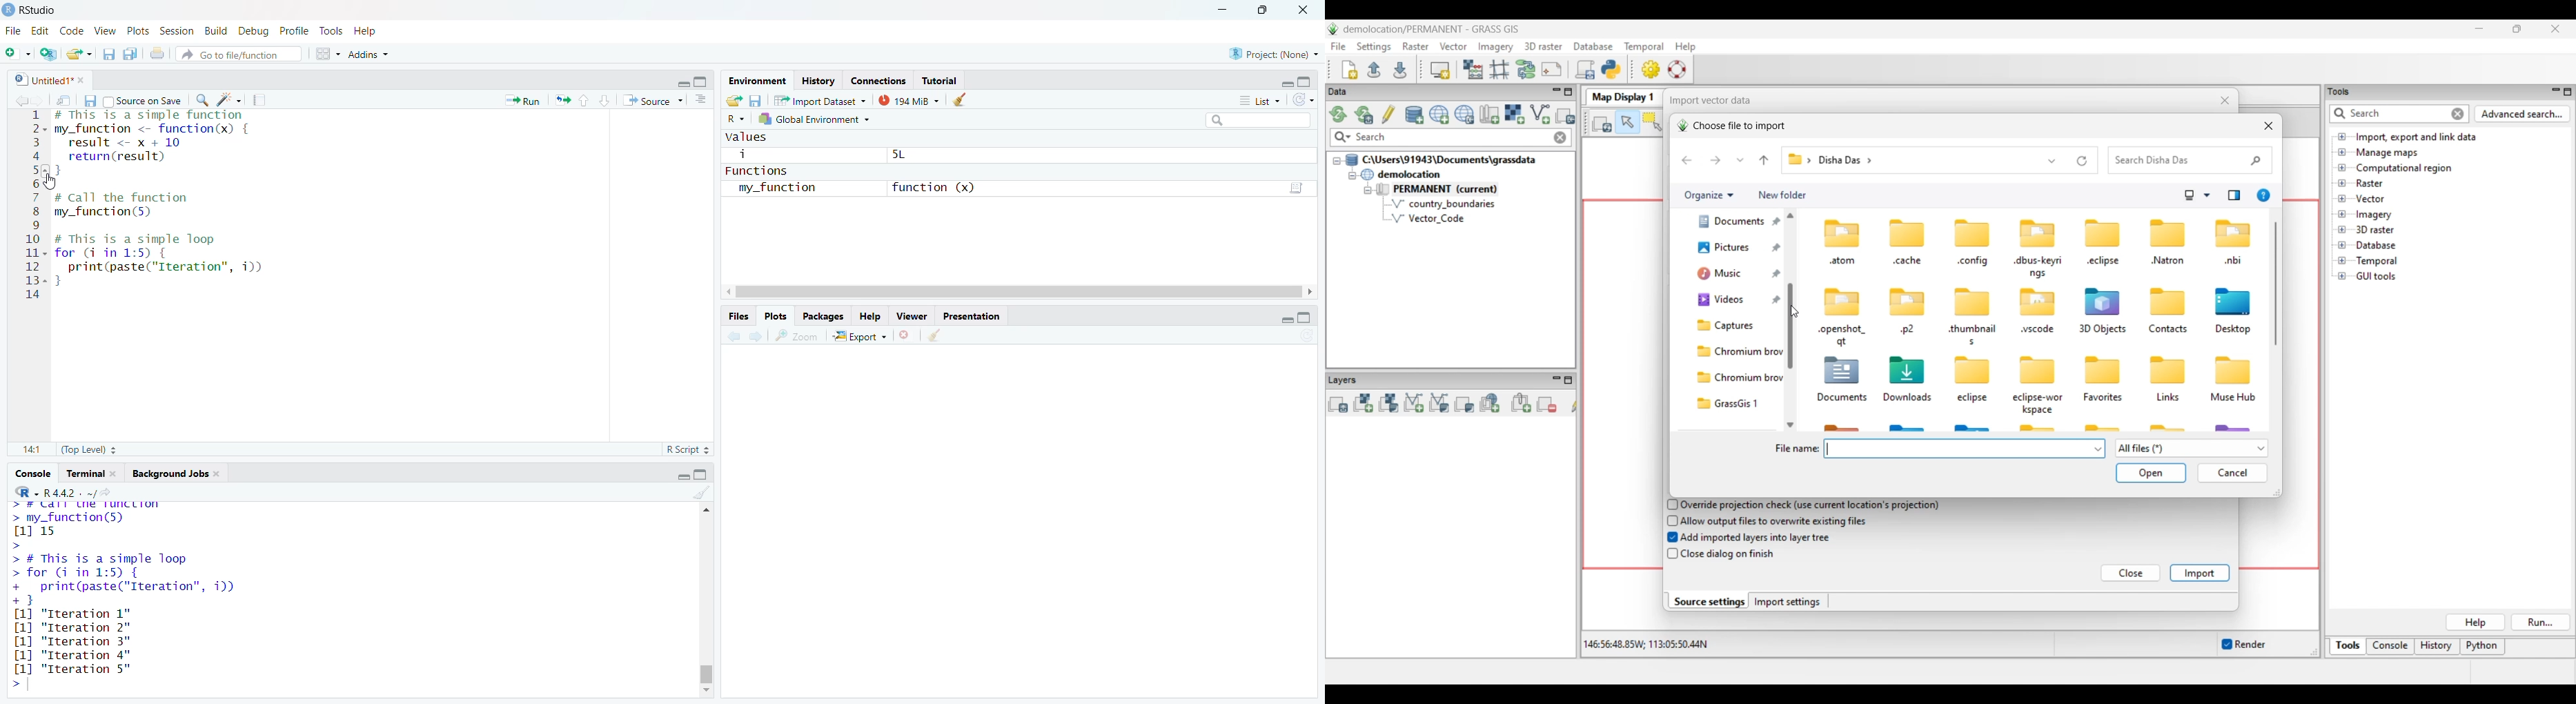  I want to click on values, so click(747, 137).